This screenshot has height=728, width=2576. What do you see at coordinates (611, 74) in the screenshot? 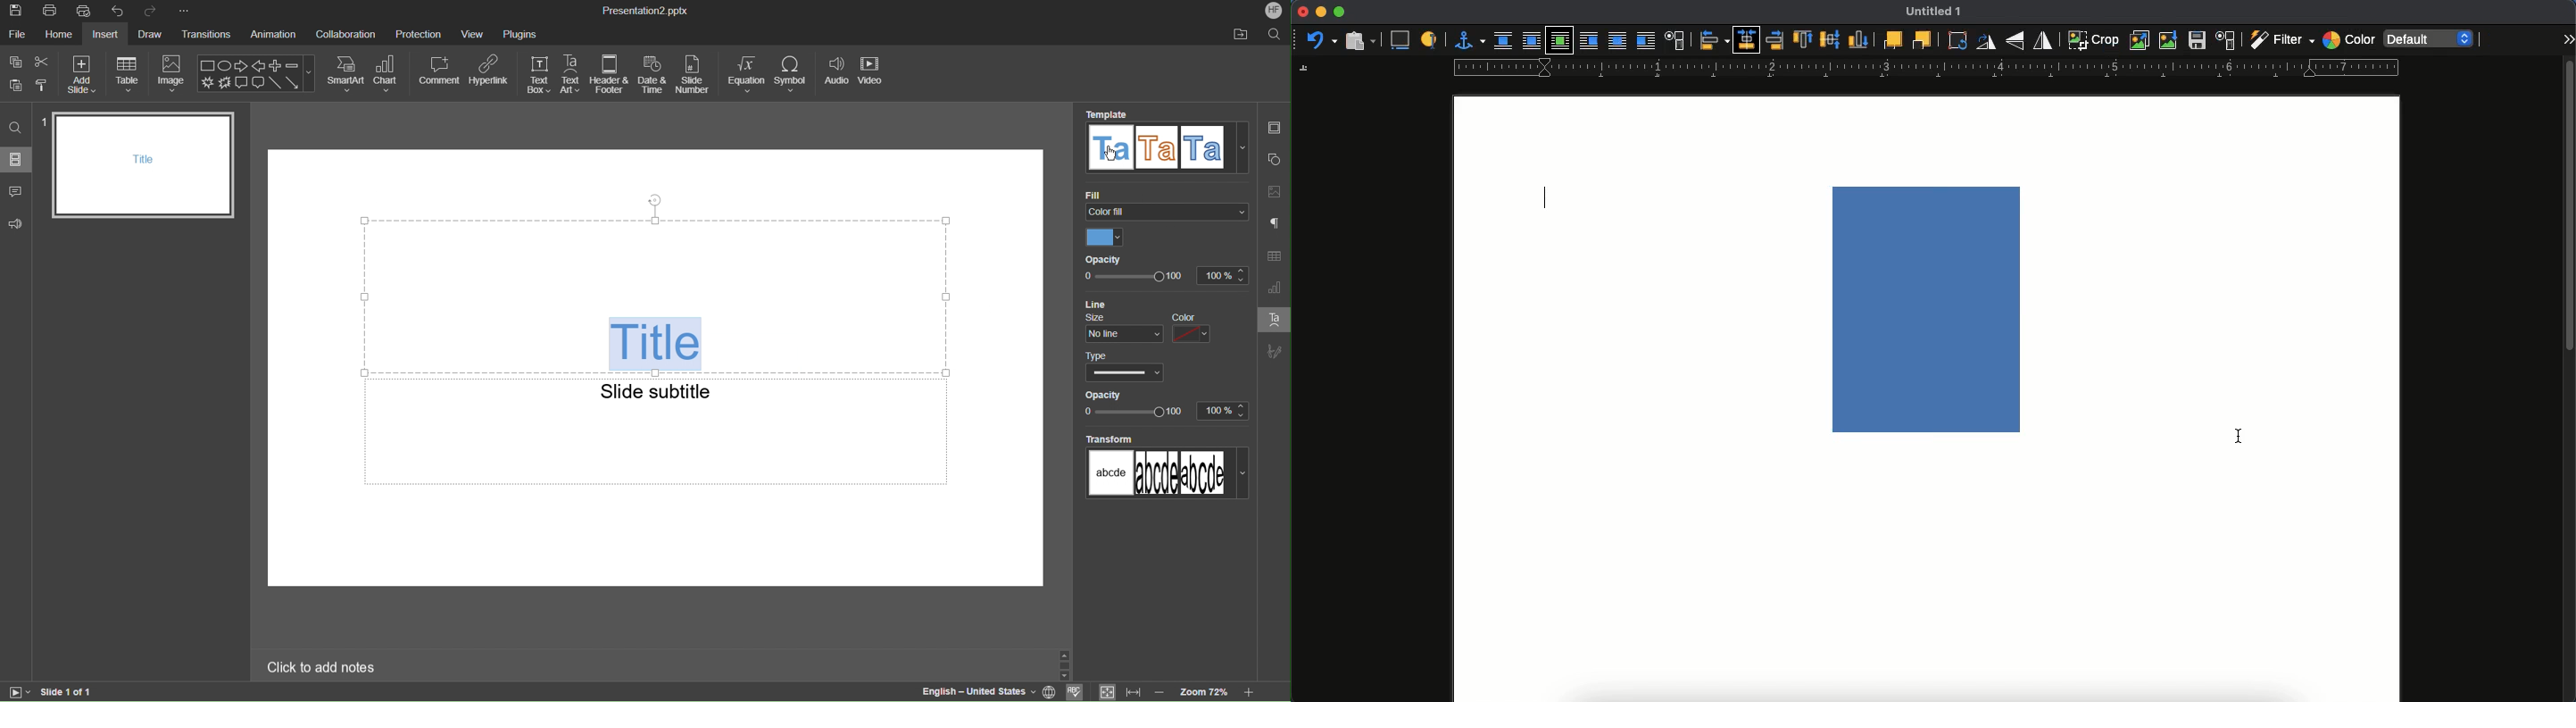
I see `Header & Footer` at bounding box center [611, 74].